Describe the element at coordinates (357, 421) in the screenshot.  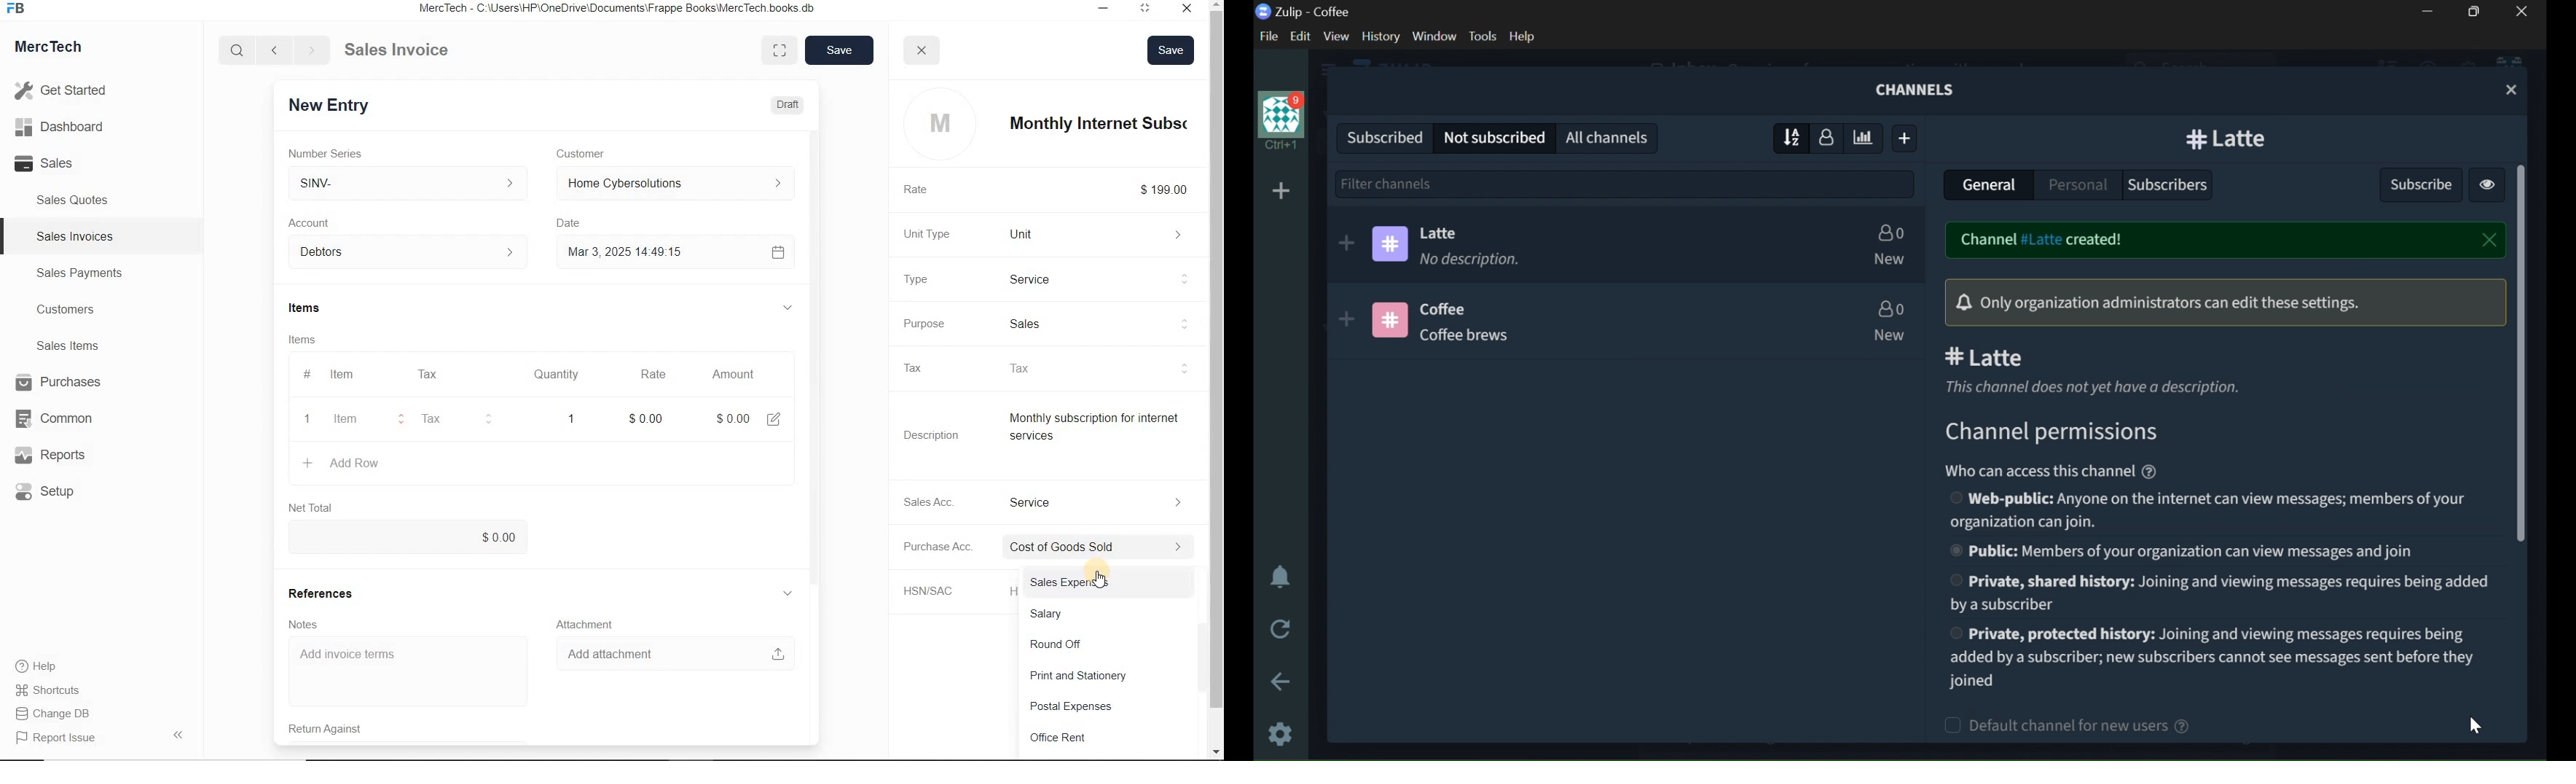
I see `item` at that location.